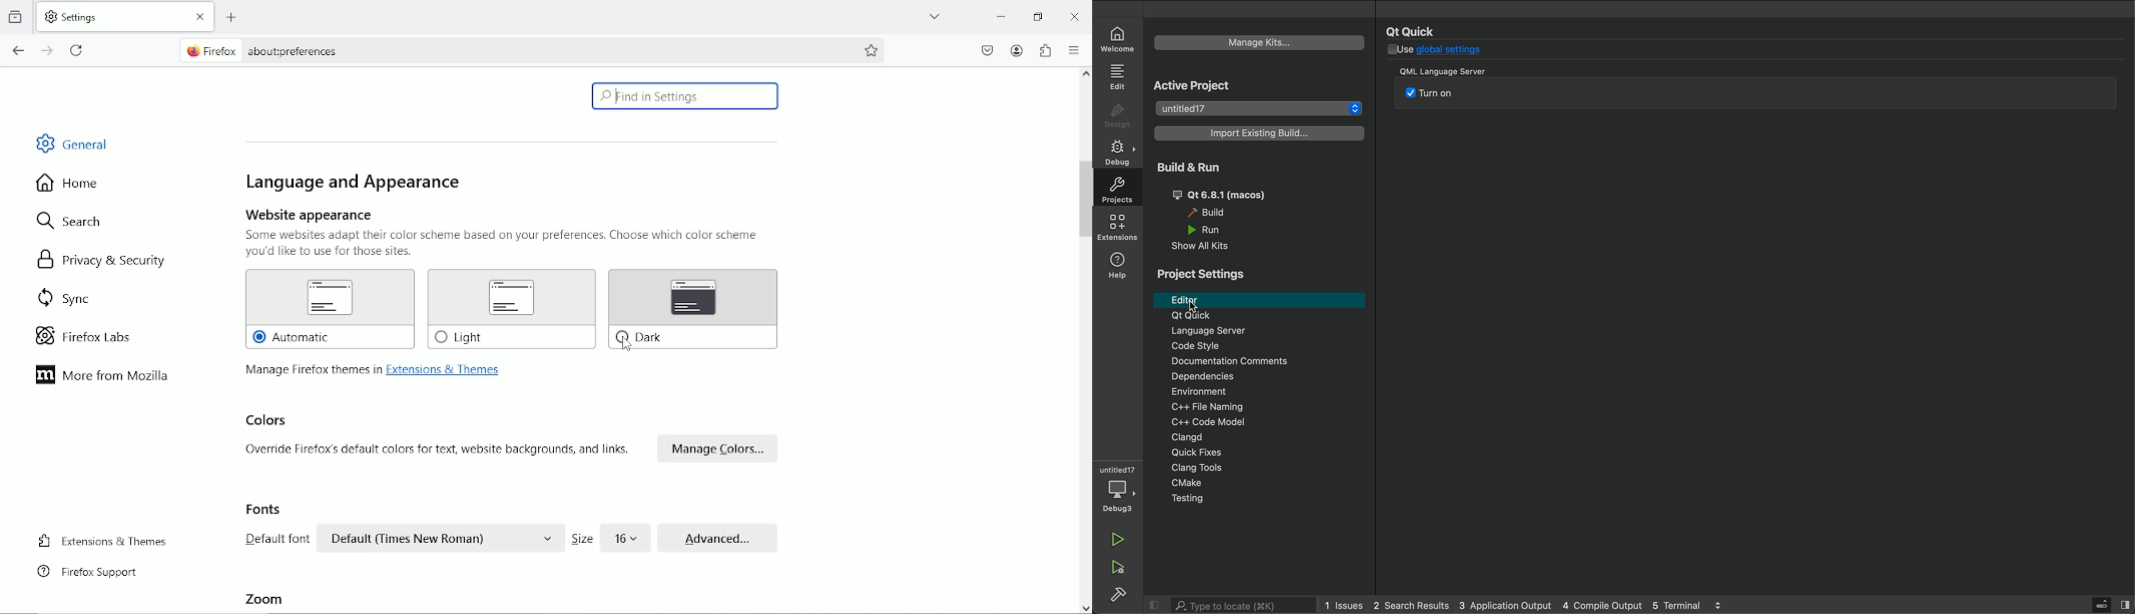 This screenshot has width=2156, height=616. Describe the element at coordinates (1074, 51) in the screenshot. I see `open applications menu` at that location.